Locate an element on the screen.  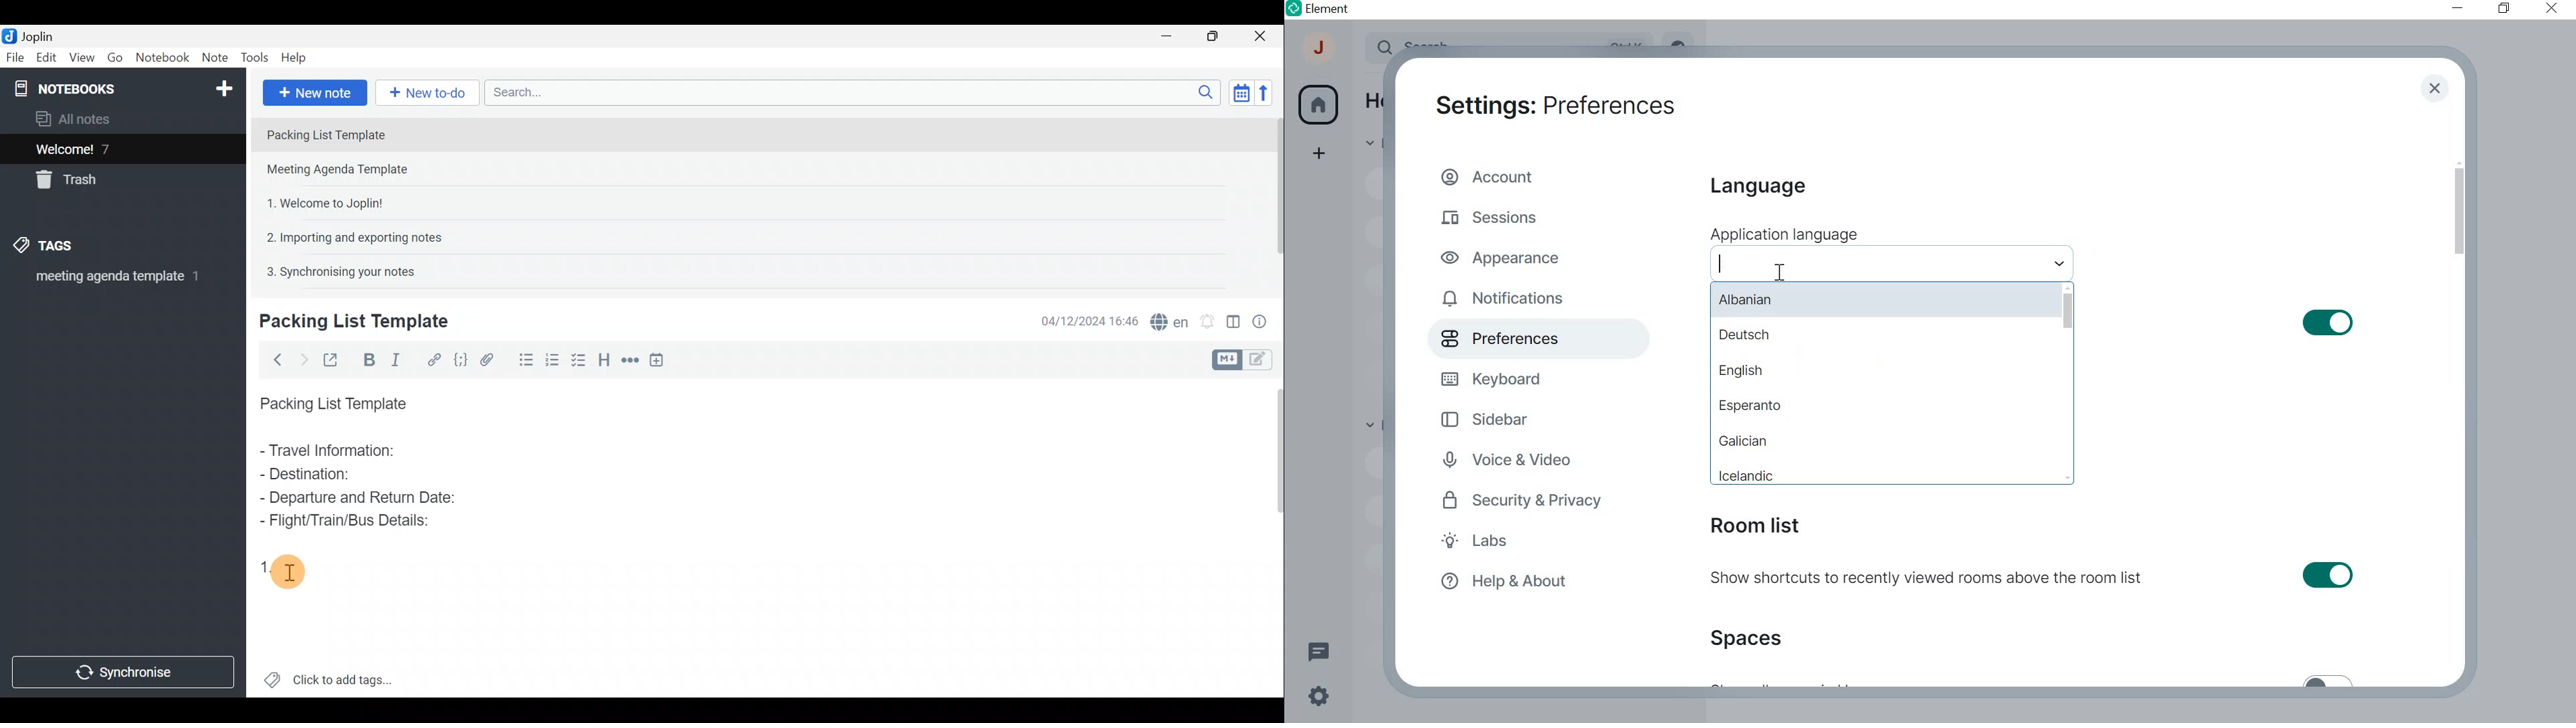
SETTINGS: PREFERENCES is located at coordinates (1555, 103).